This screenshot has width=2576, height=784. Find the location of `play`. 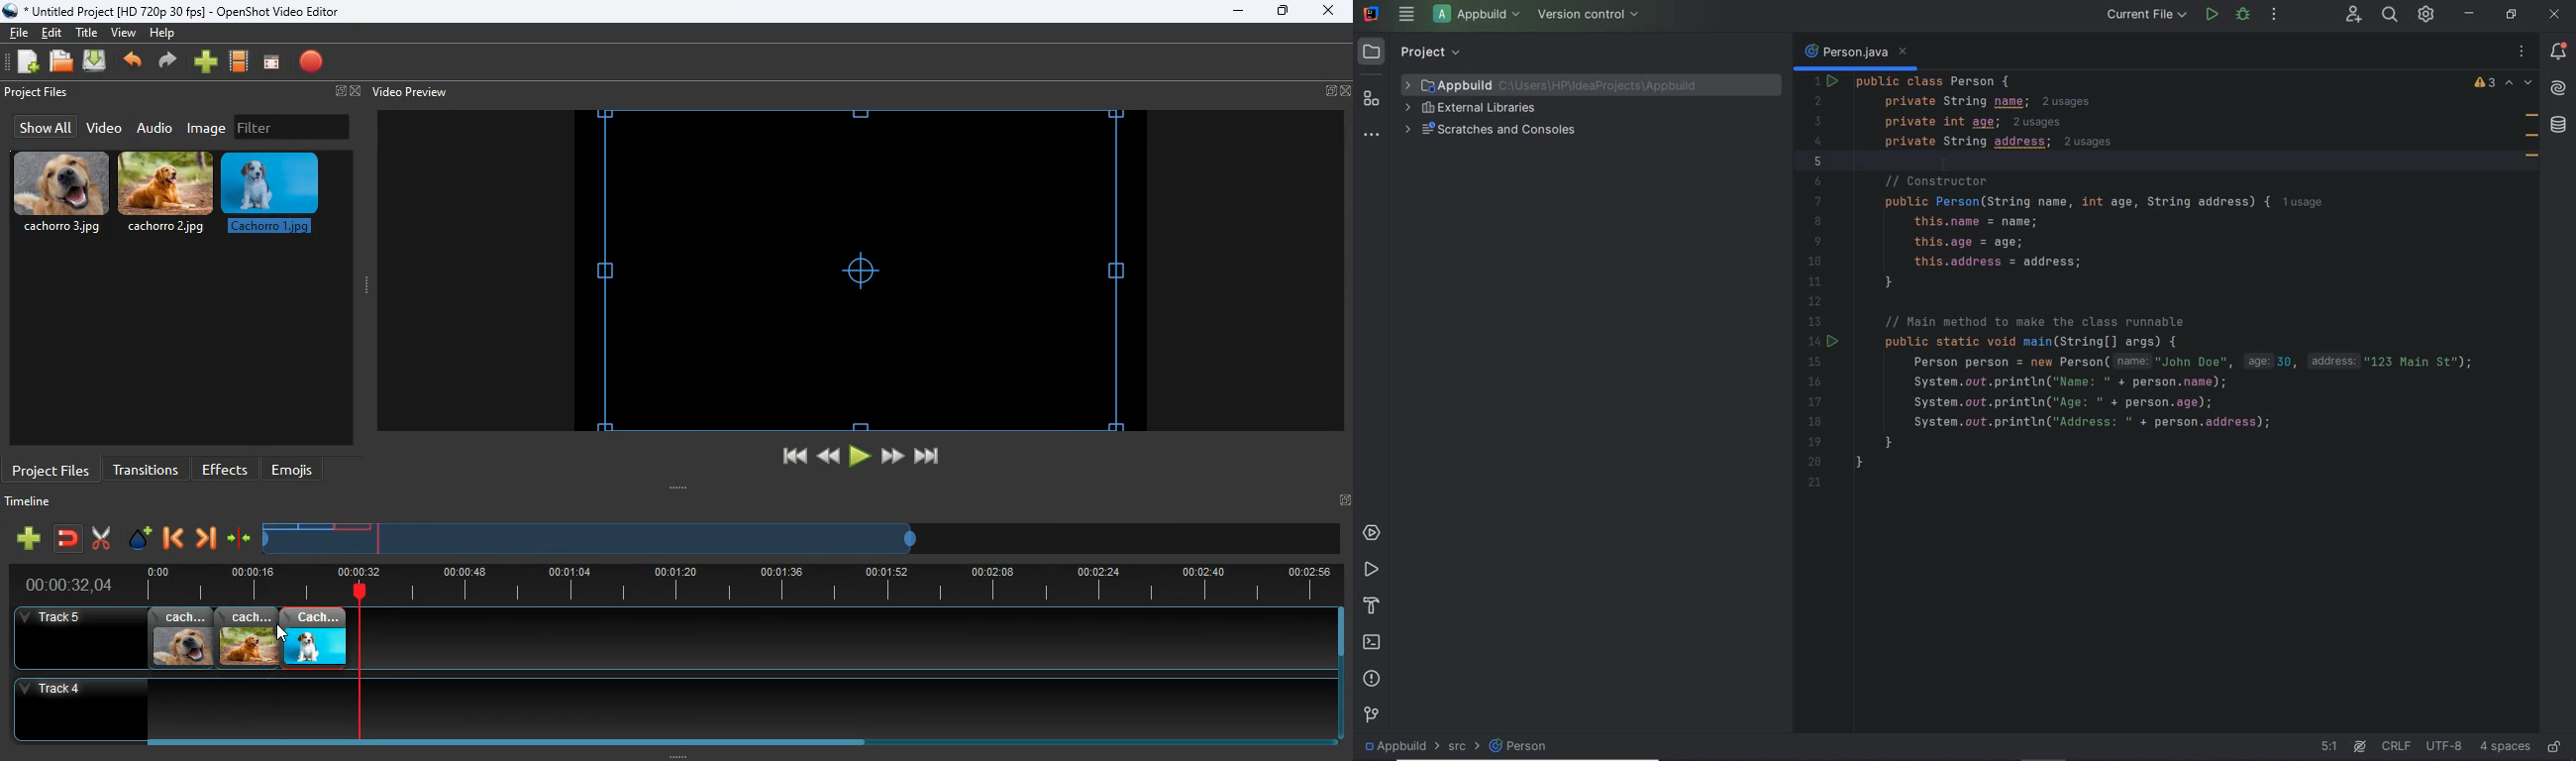

play is located at coordinates (860, 457).